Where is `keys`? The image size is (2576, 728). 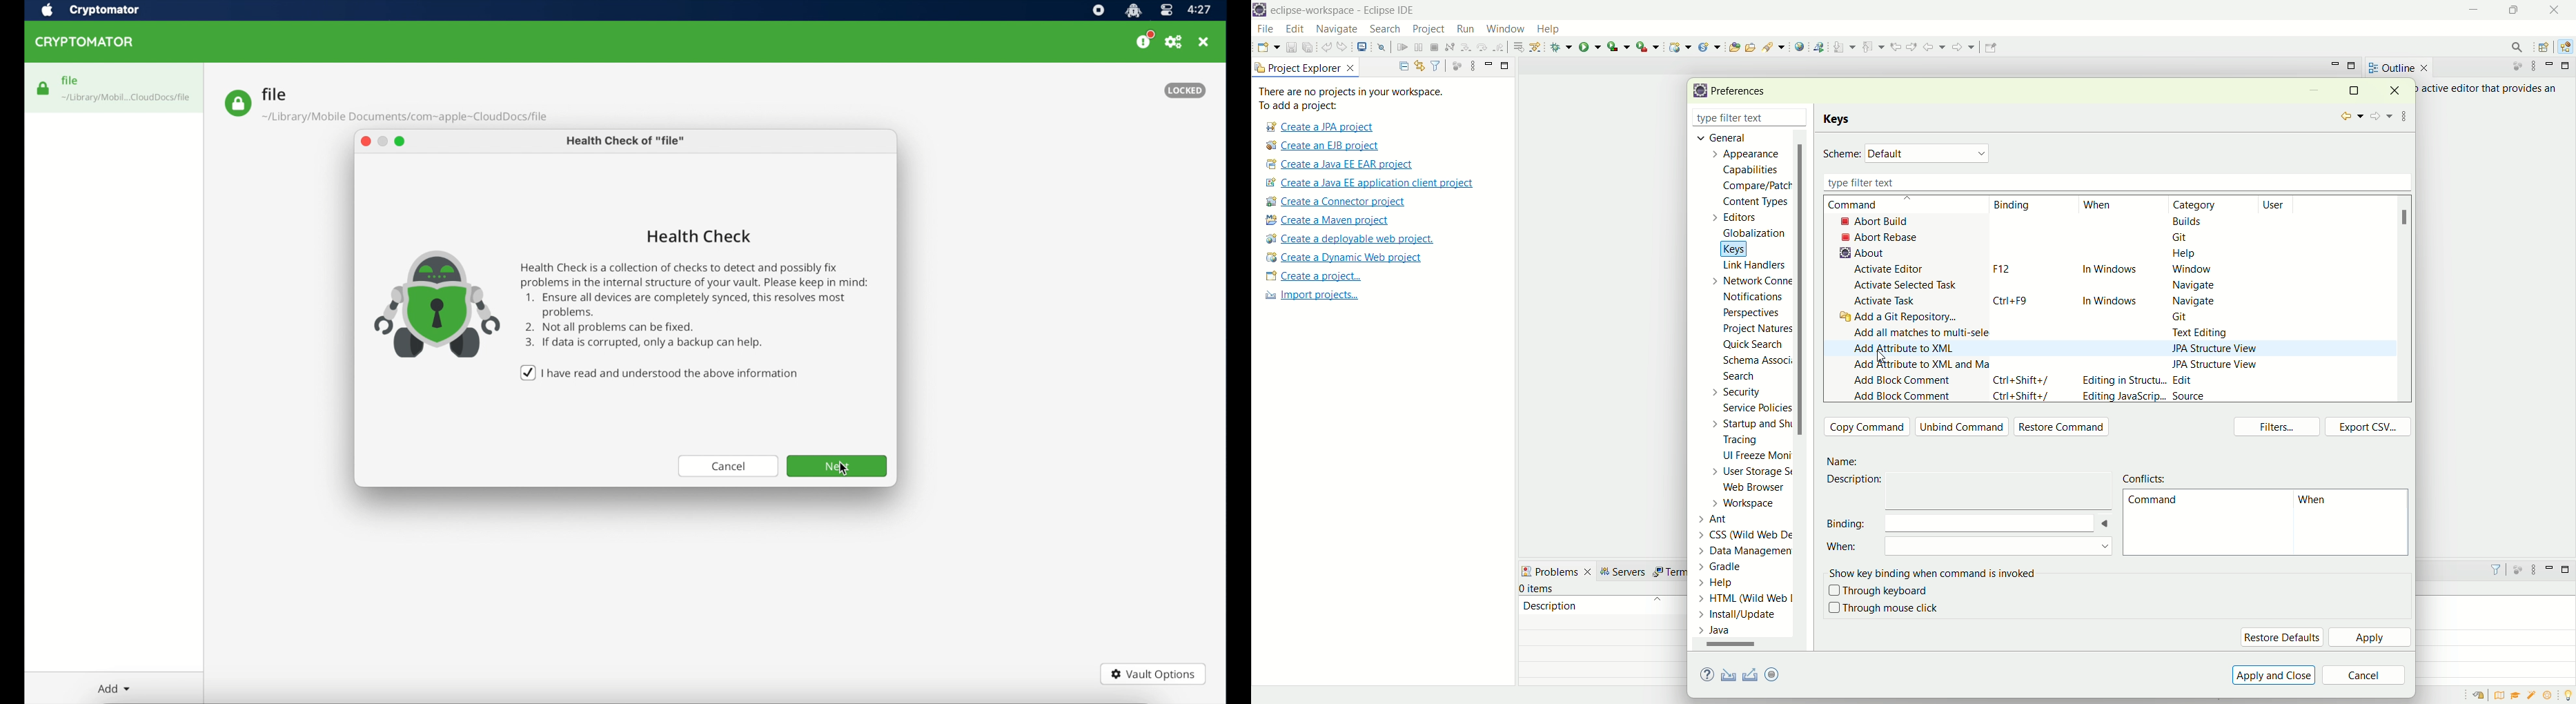
keys is located at coordinates (1840, 119).